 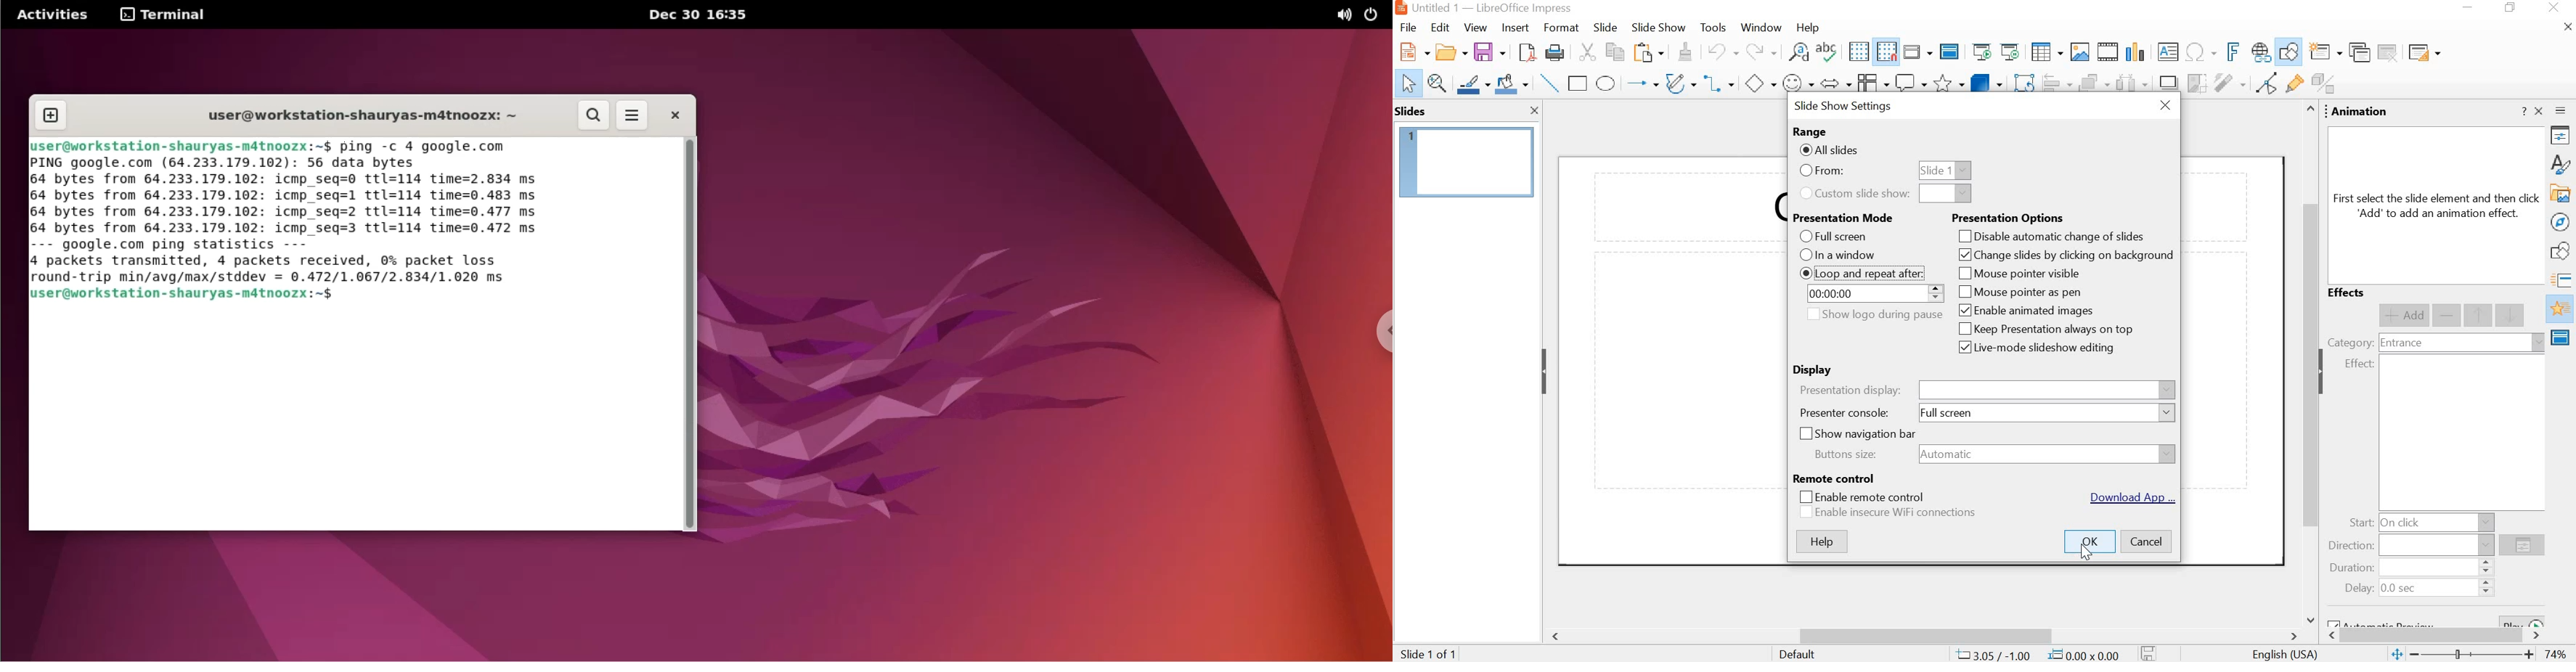 What do you see at coordinates (2147, 543) in the screenshot?
I see `cancel` at bounding box center [2147, 543].